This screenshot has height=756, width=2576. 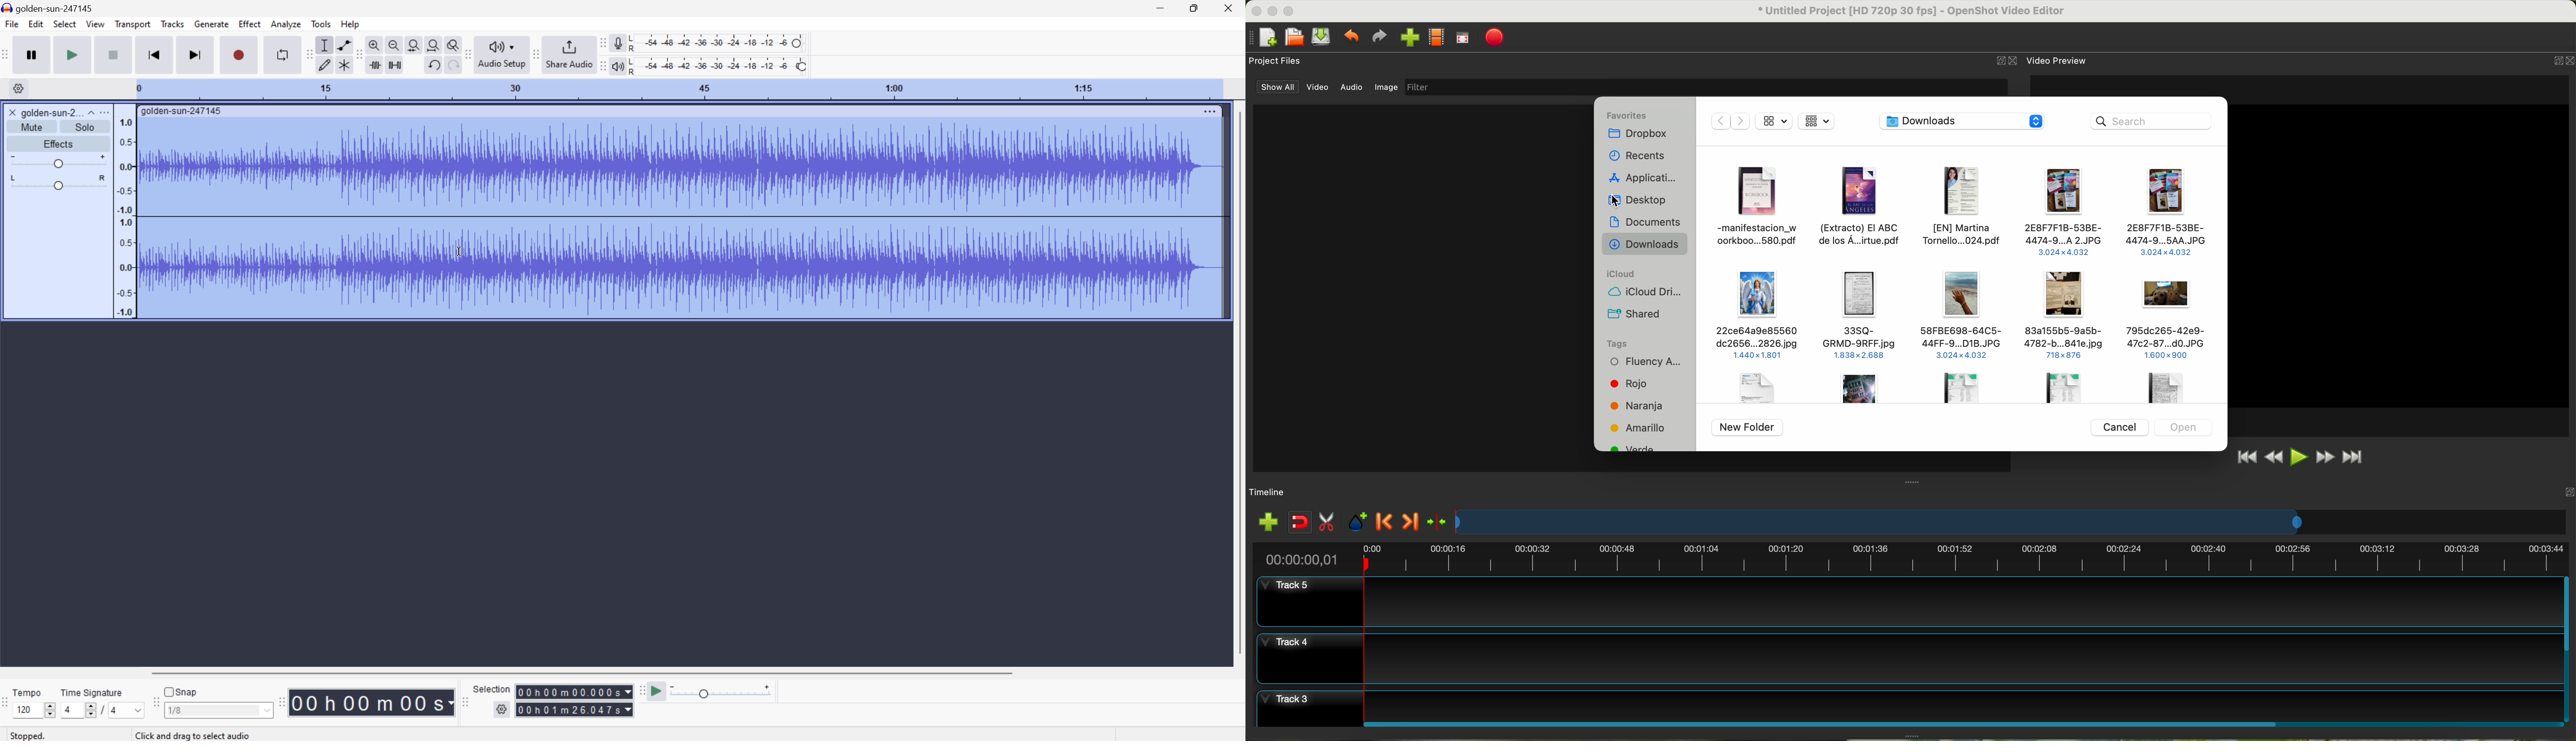 What do you see at coordinates (463, 700) in the screenshot?
I see `Audacity selection toolbar` at bounding box center [463, 700].